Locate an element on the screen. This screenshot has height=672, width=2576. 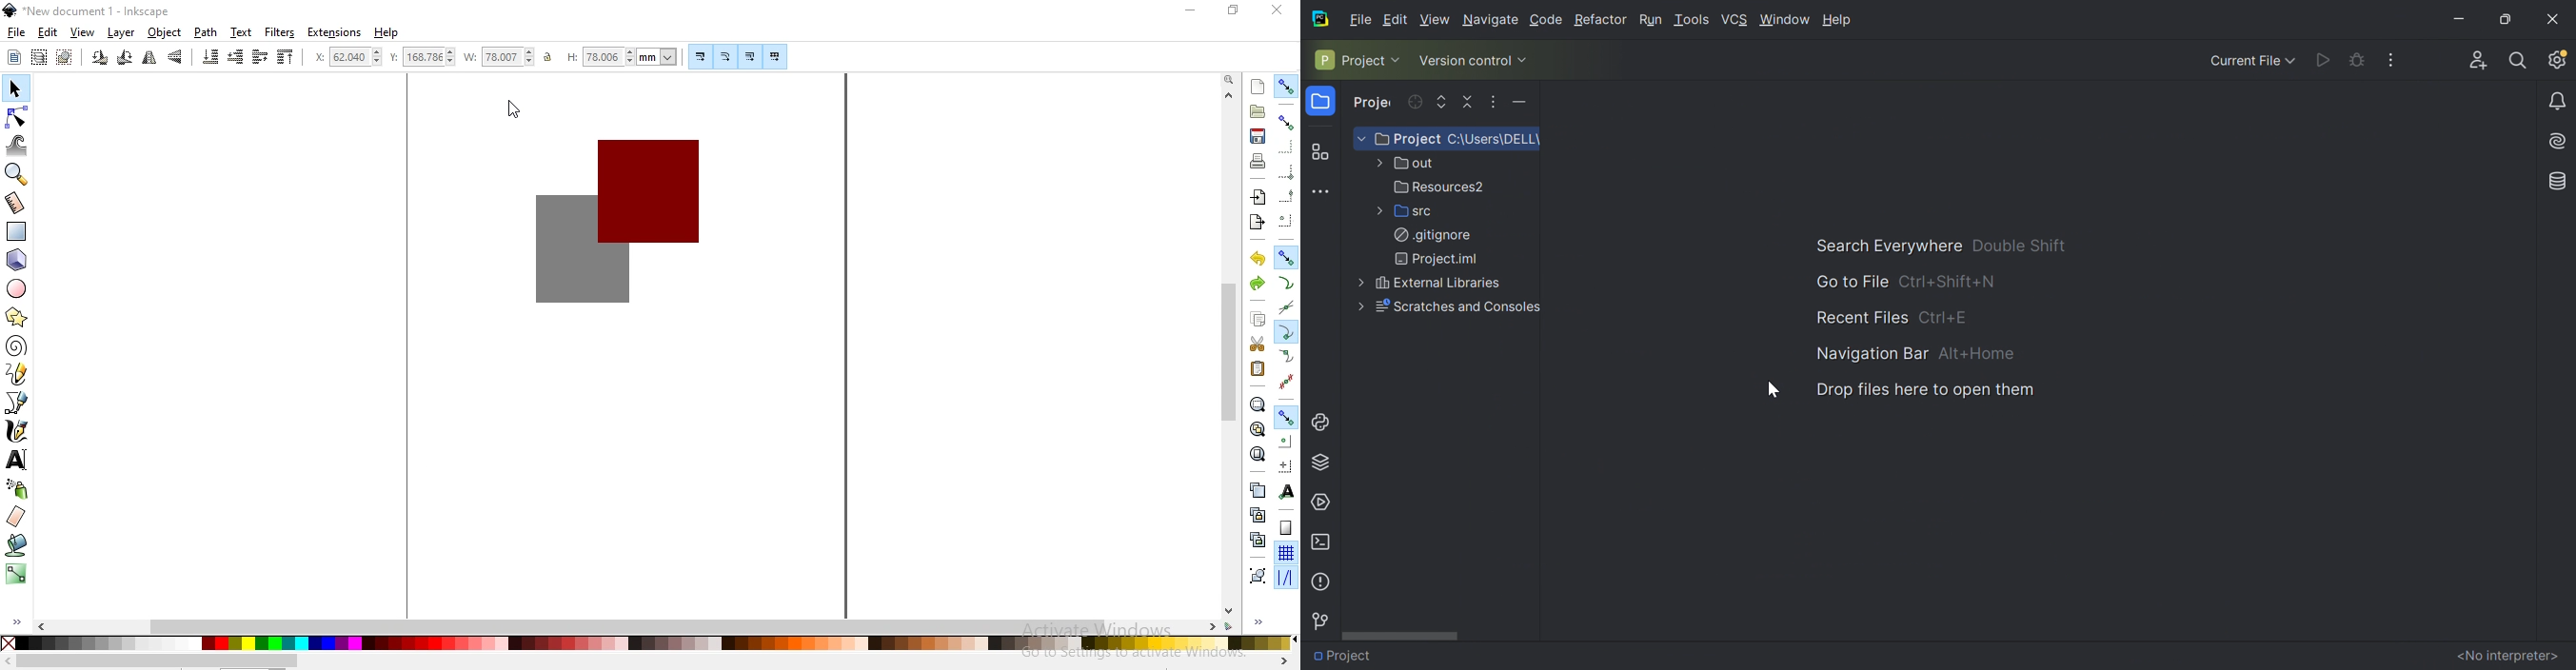
snap text anchors and baselines is located at coordinates (1285, 493).